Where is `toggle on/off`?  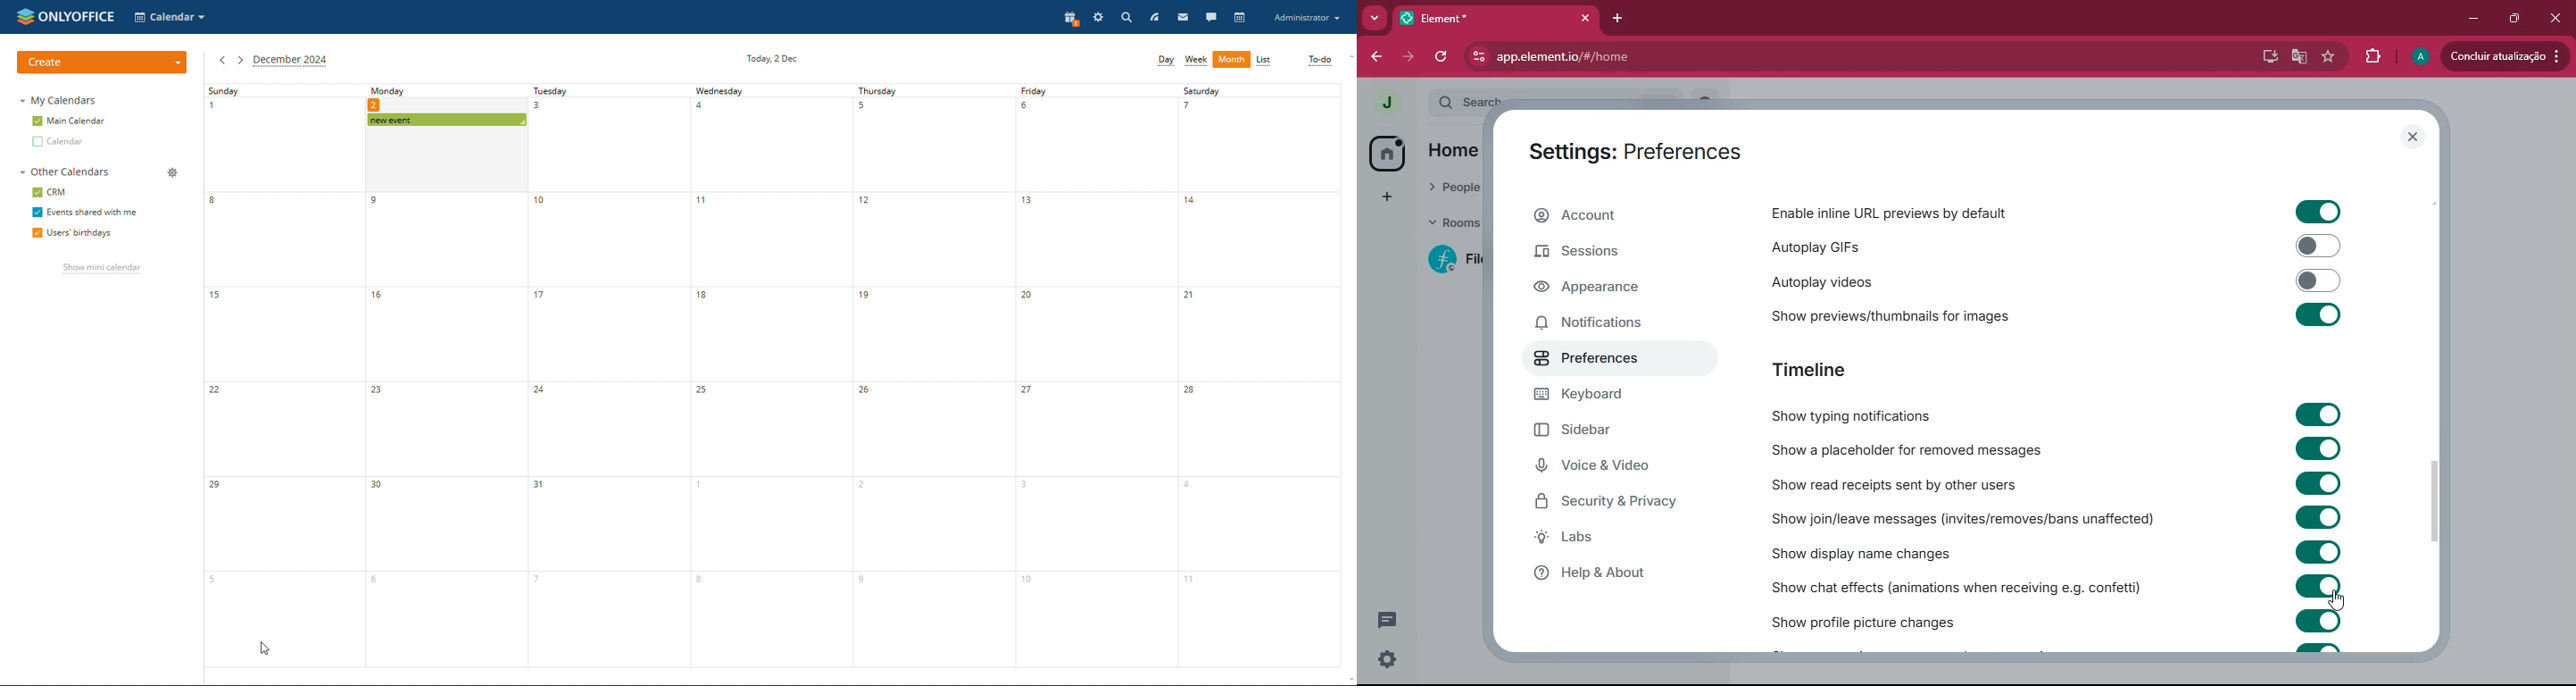
toggle on/off is located at coordinates (2320, 448).